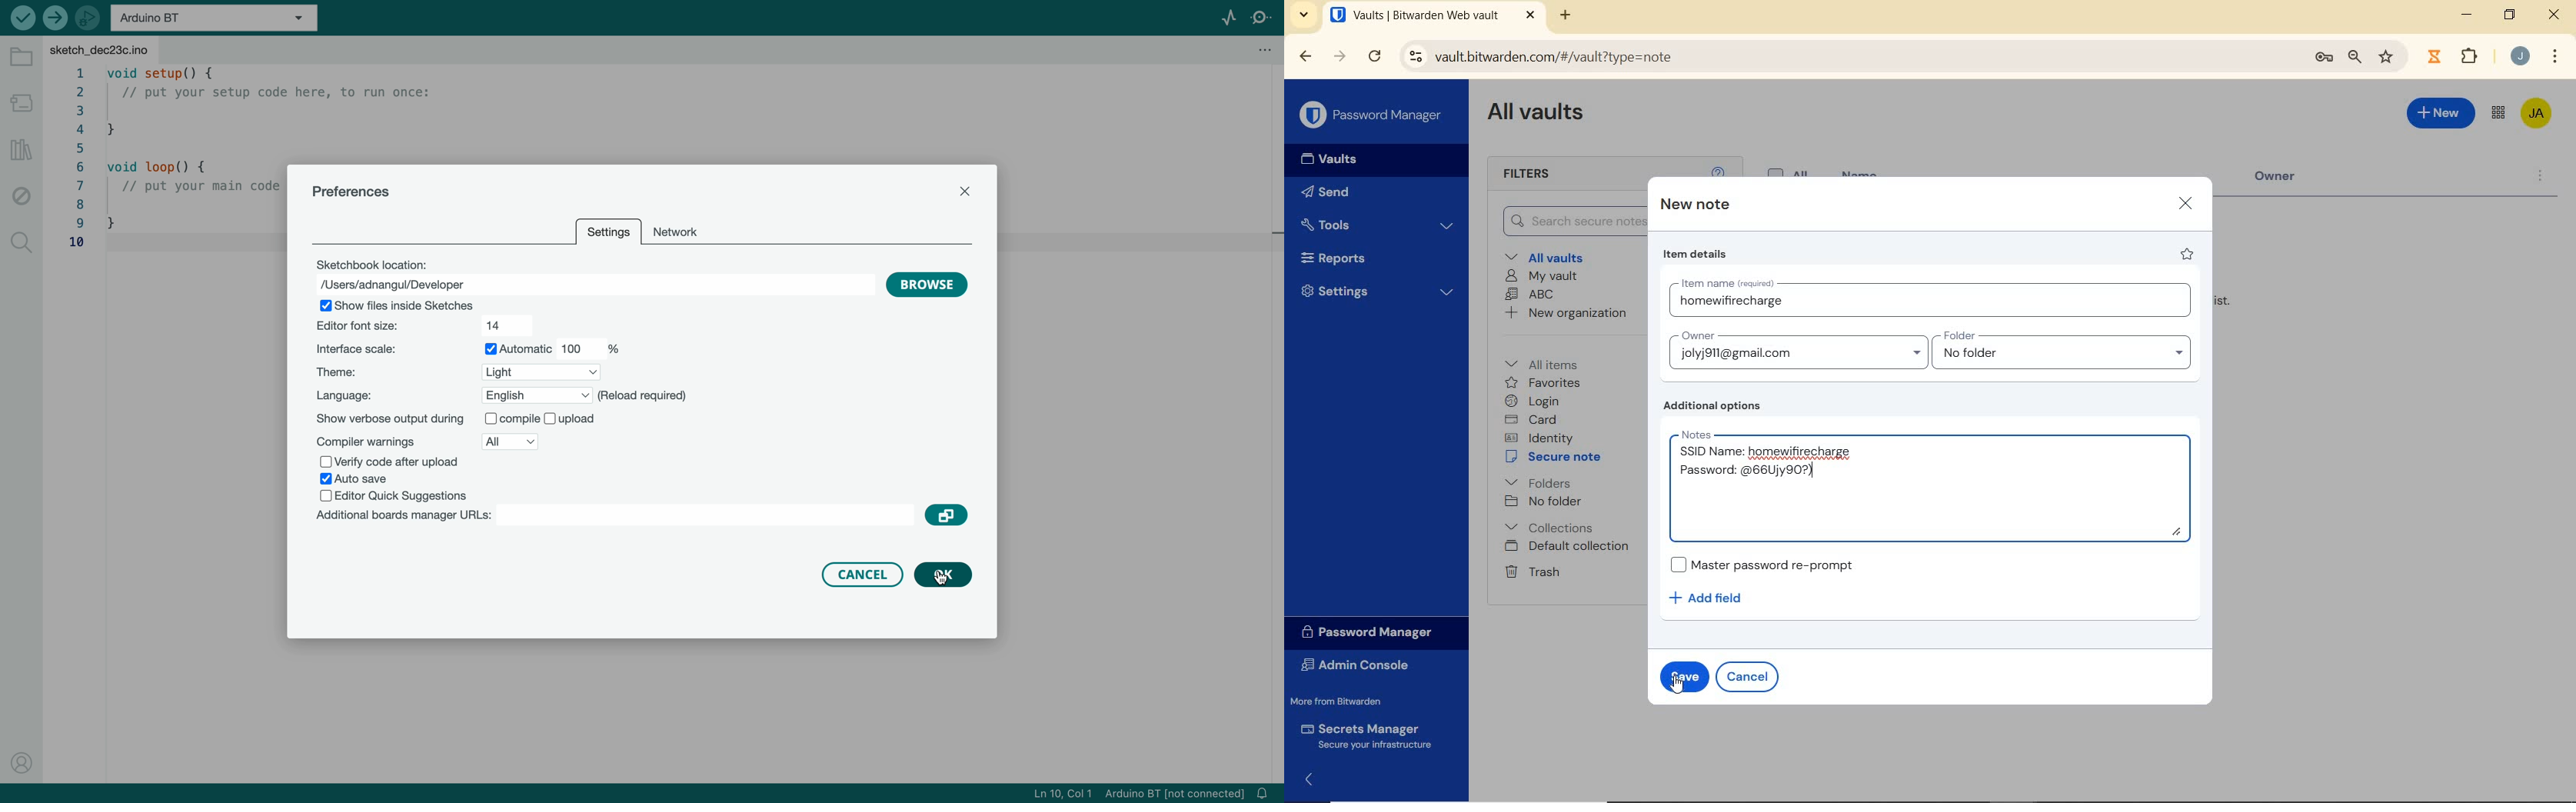  What do you see at coordinates (1683, 675) in the screenshot?
I see `save` at bounding box center [1683, 675].